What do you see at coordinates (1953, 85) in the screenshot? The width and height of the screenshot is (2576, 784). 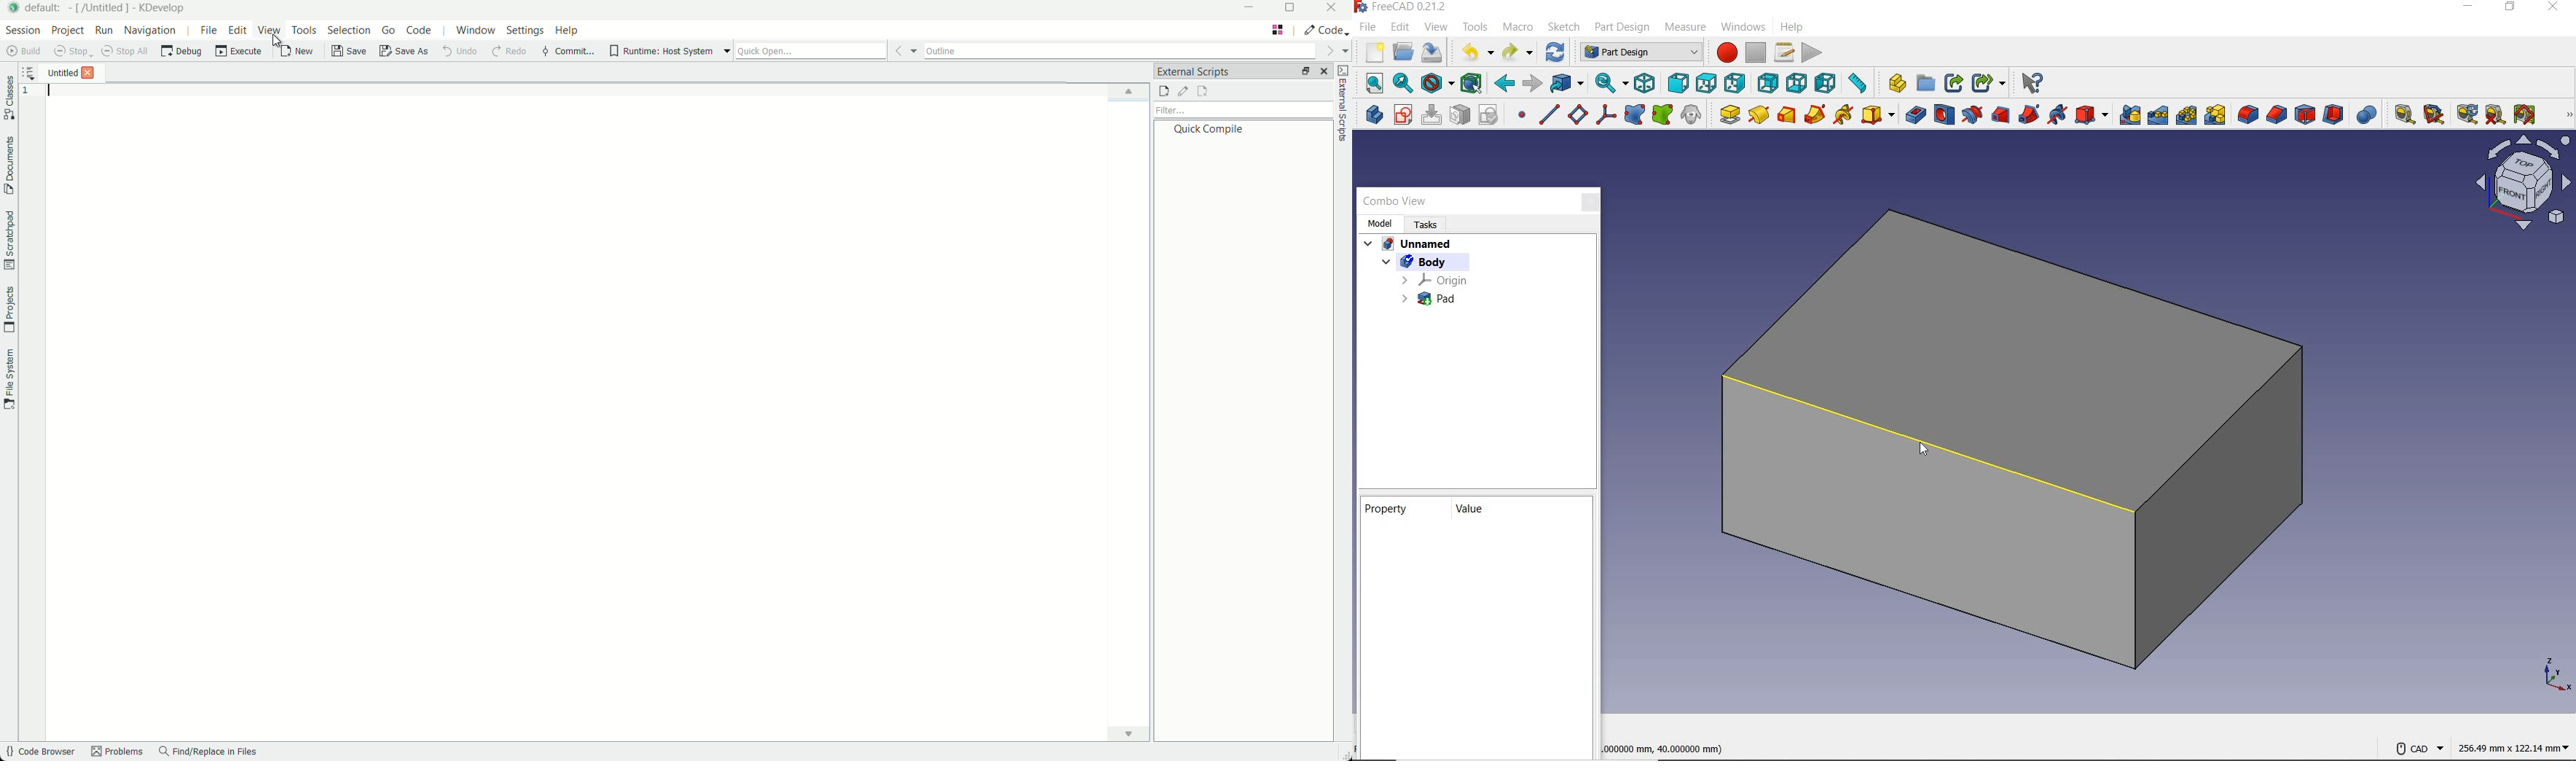 I see `make link` at bounding box center [1953, 85].